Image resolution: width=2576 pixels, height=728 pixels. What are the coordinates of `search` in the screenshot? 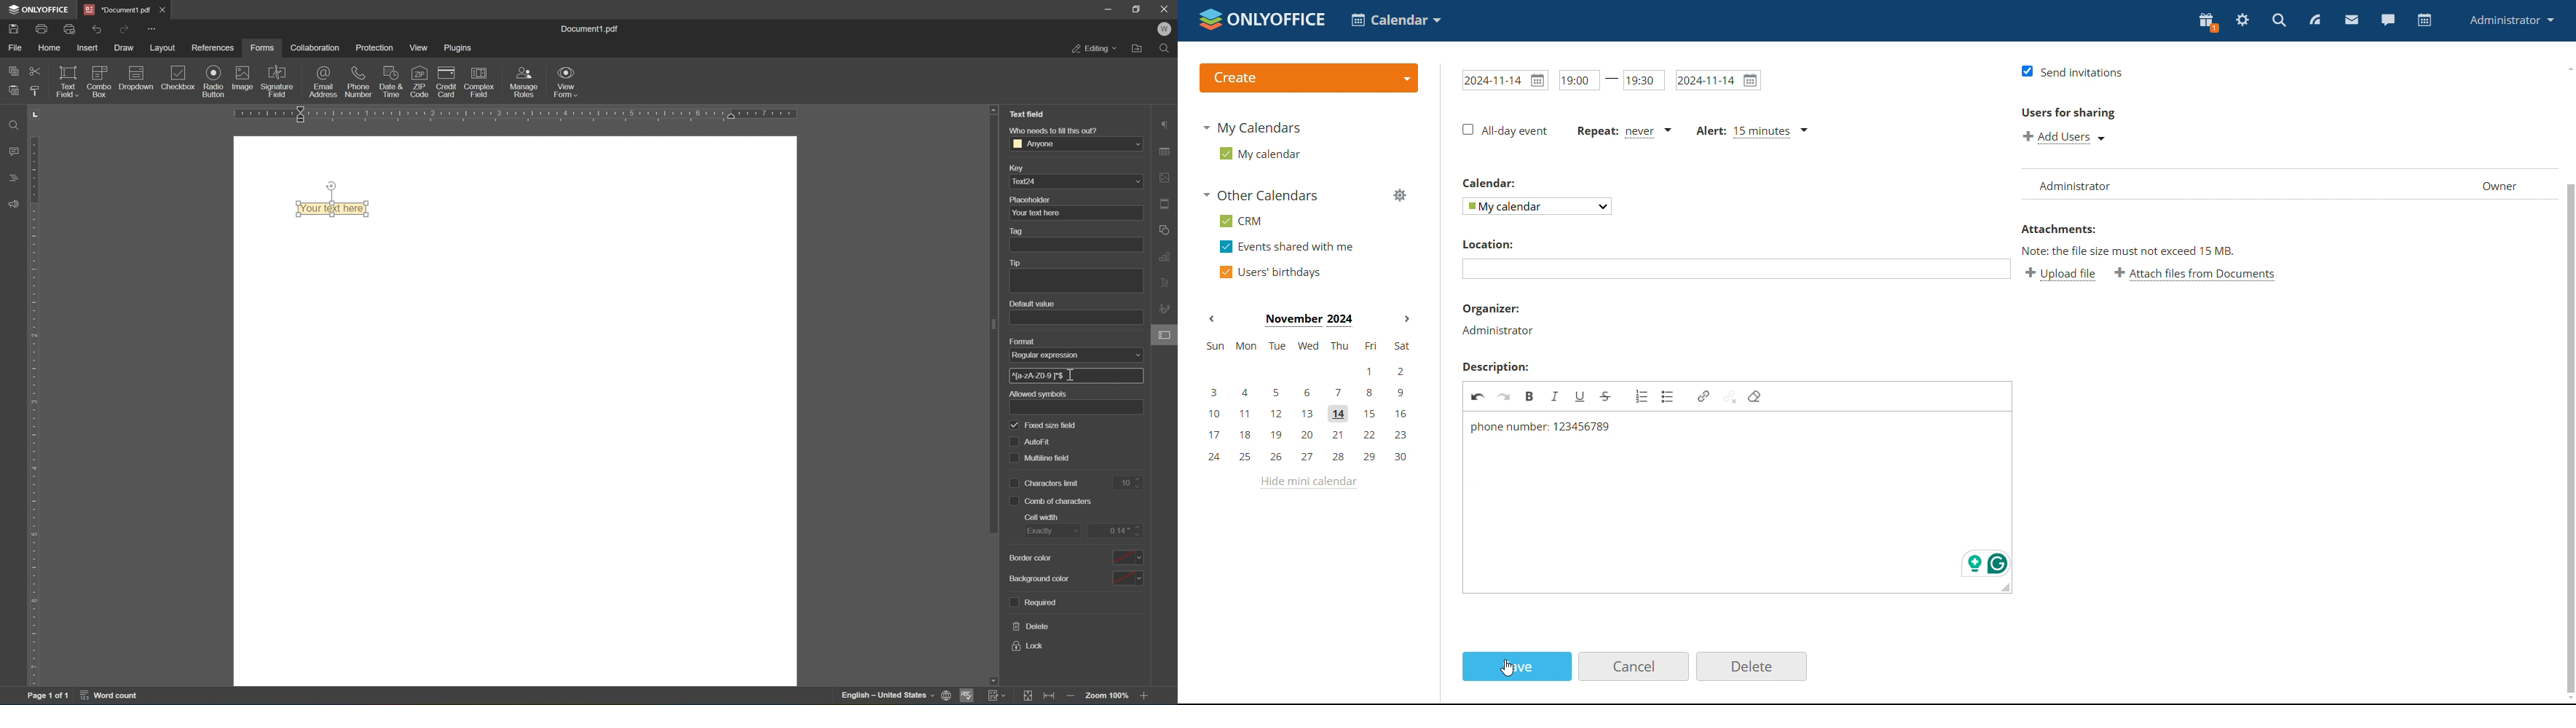 It's located at (2277, 21).